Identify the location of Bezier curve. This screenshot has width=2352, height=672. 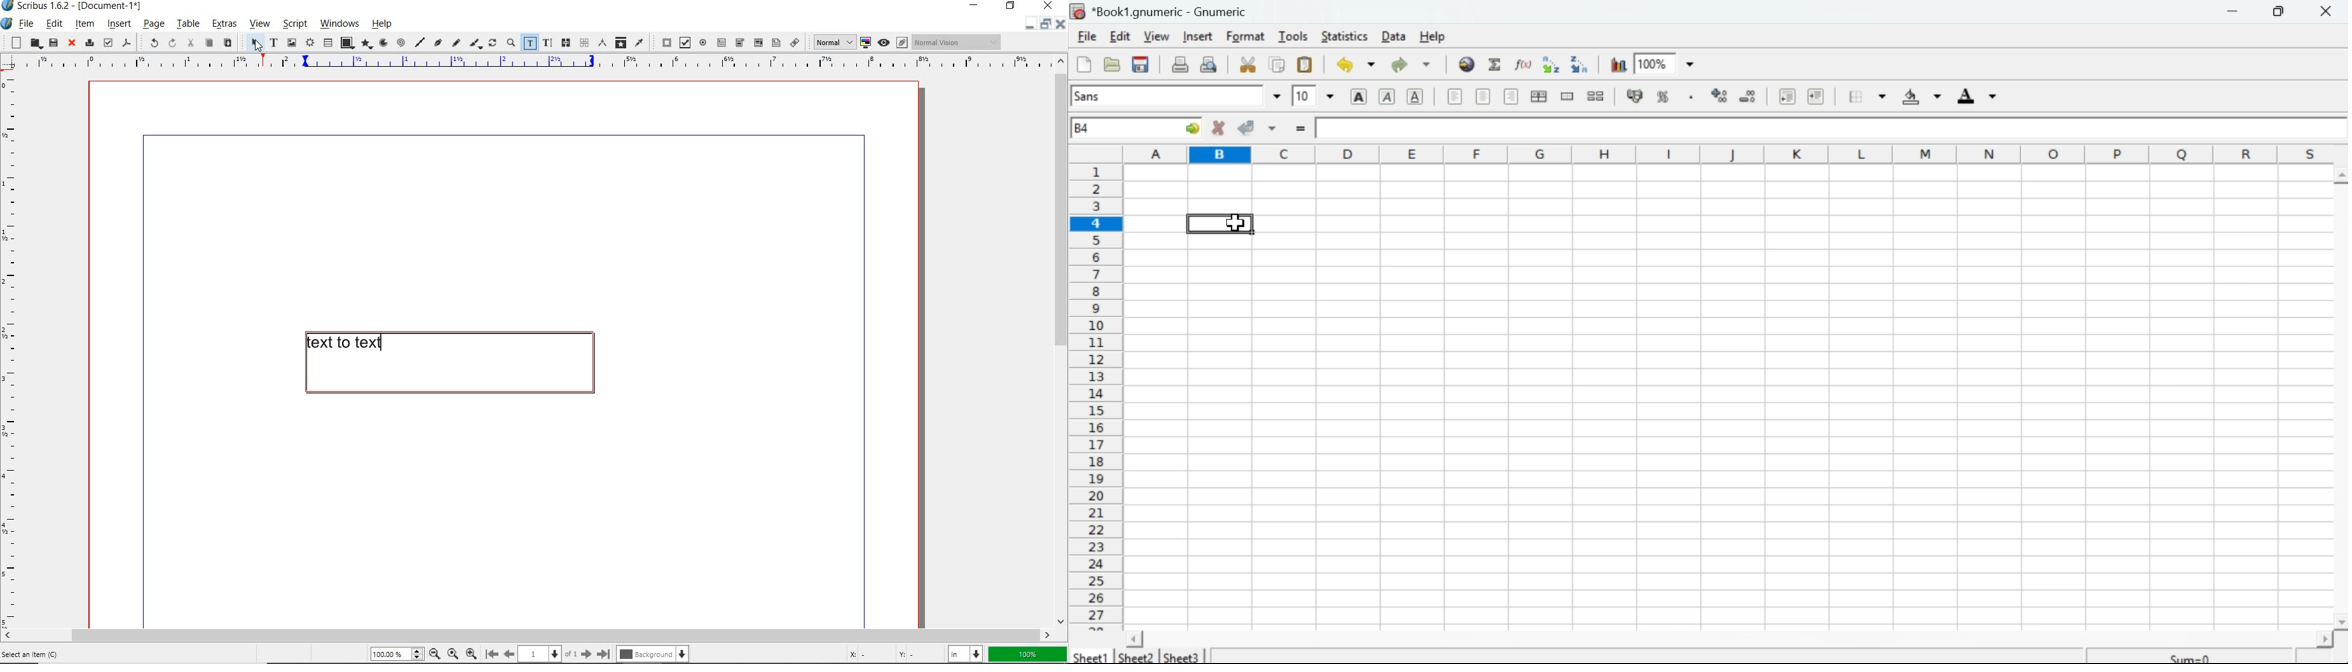
(438, 44).